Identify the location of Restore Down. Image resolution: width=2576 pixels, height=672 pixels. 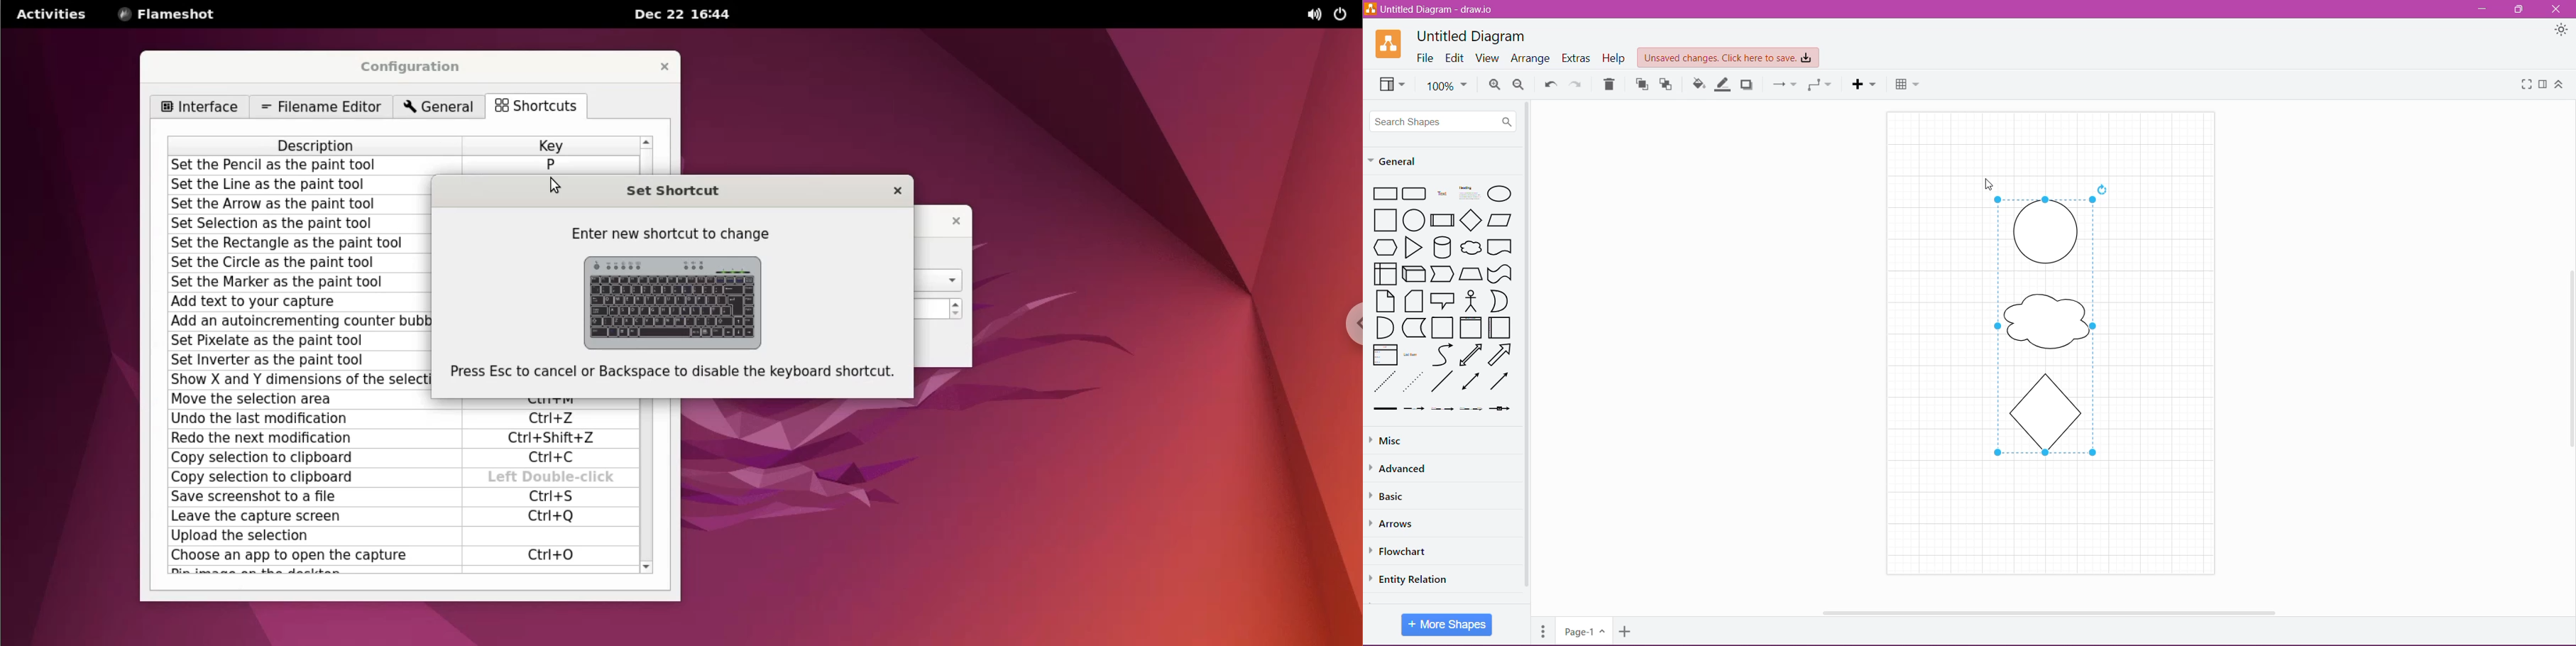
(2521, 9).